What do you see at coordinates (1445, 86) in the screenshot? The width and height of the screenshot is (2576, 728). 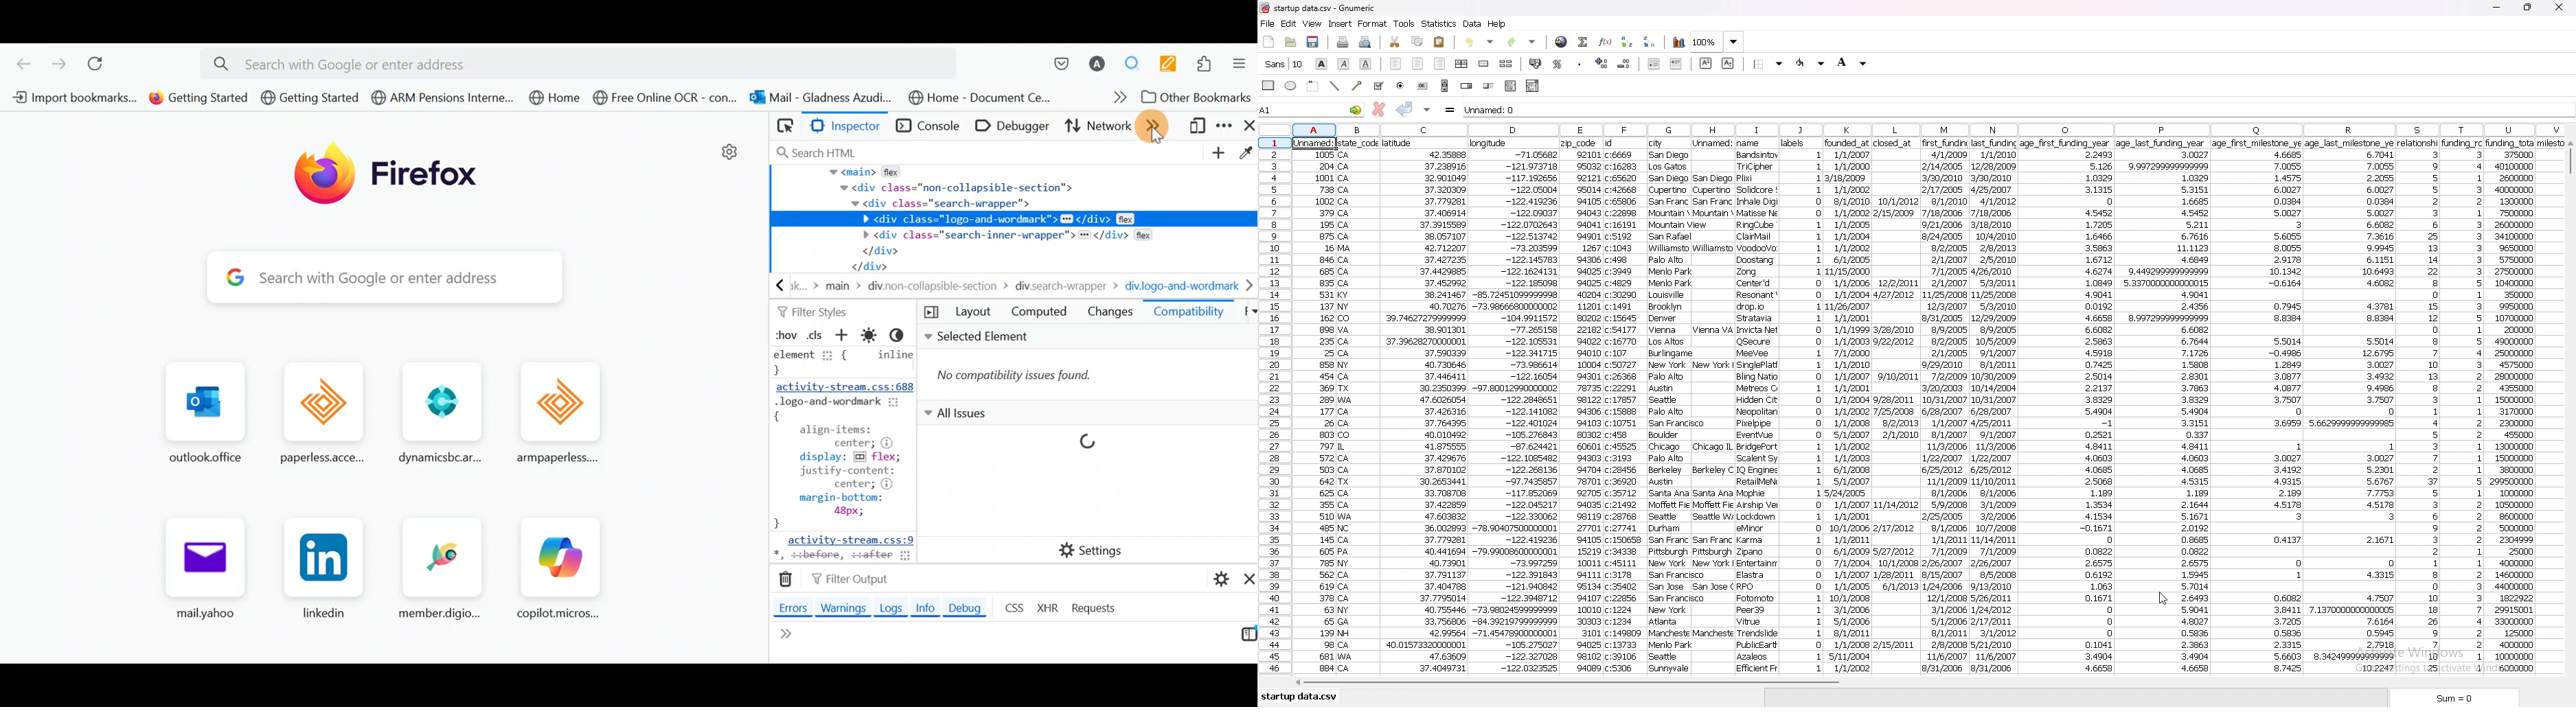 I see `scroll bar` at bounding box center [1445, 86].